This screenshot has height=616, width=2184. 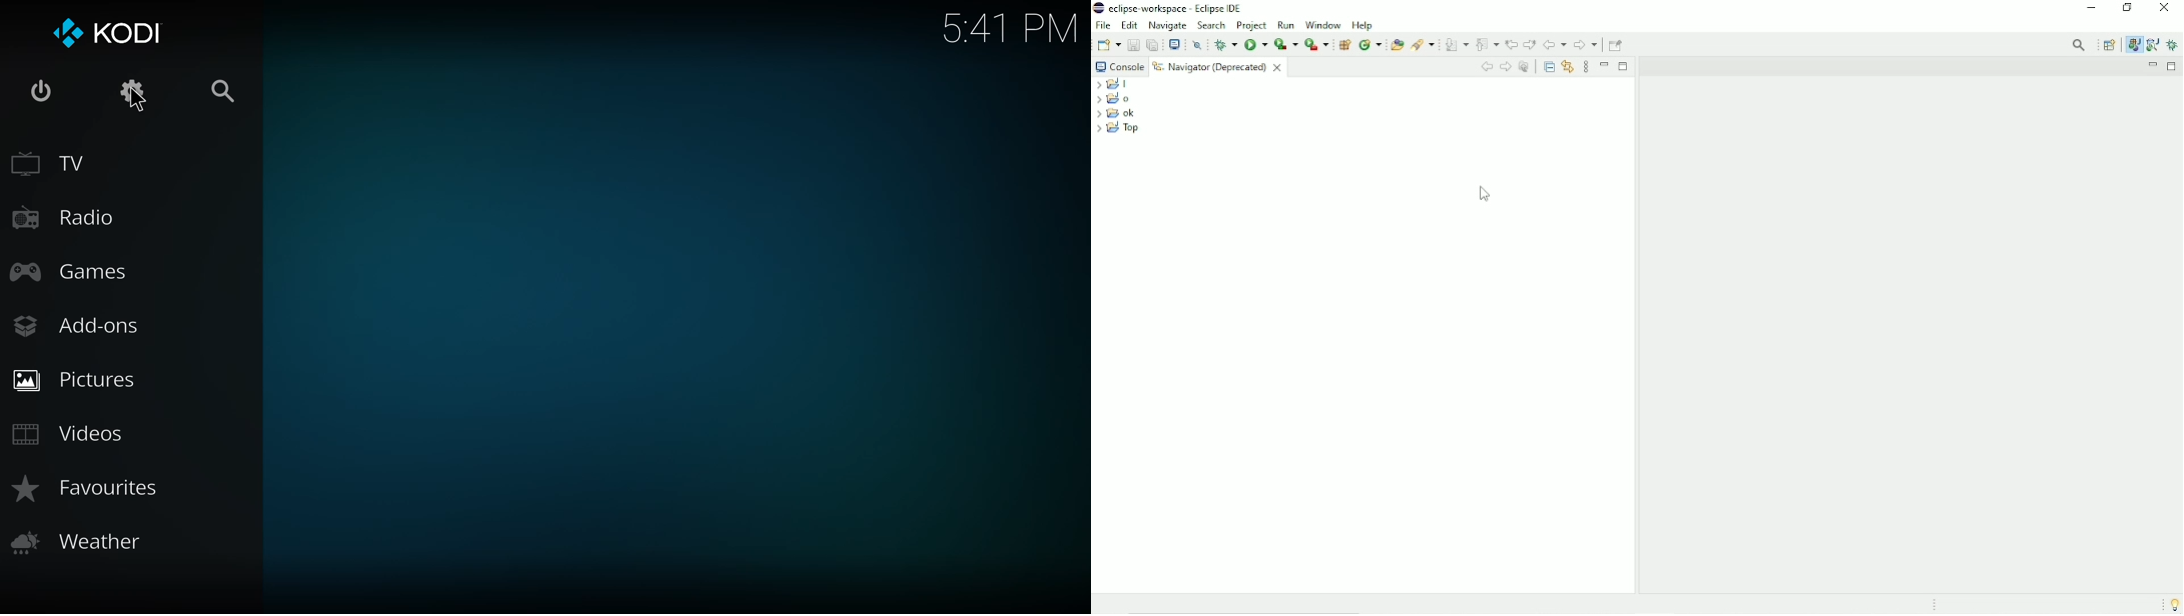 What do you see at coordinates (84, 326) in the screenshot?
I see `add-ons` at bounding box center [84, 326].